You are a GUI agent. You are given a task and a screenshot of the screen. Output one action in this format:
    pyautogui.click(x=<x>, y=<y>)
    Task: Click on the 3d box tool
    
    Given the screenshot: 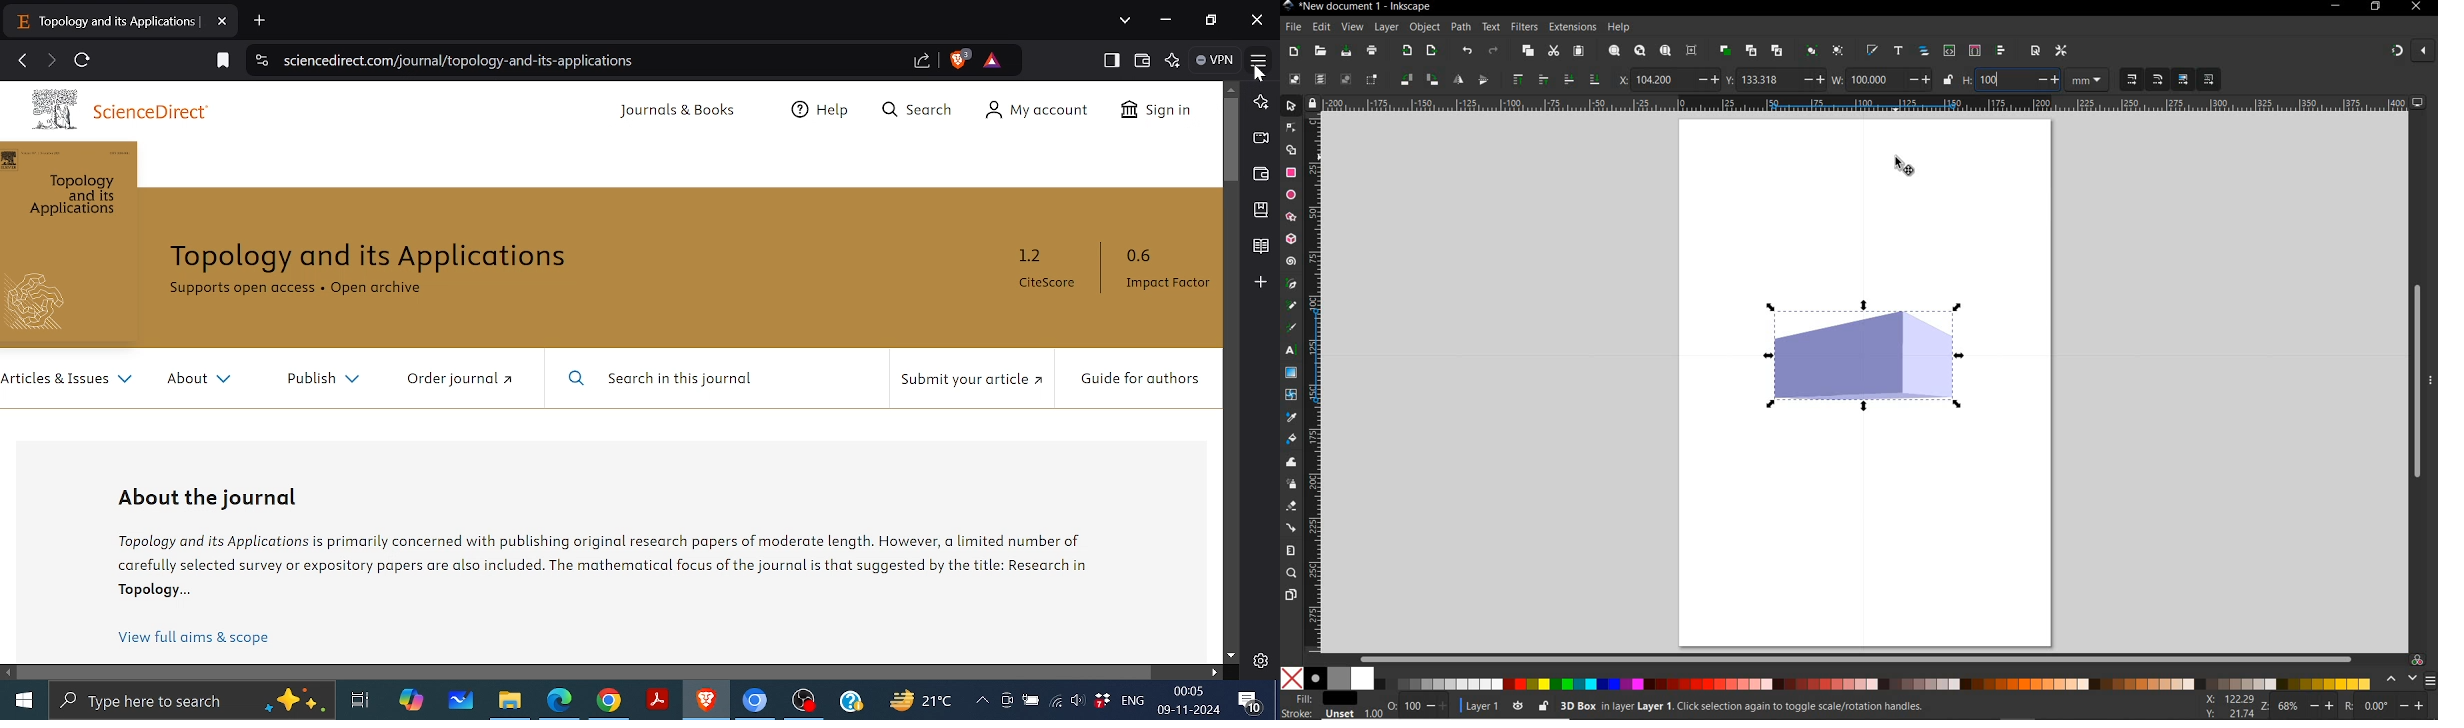 What is the action you would take?
    pyautogui.click(x=1290, y=240)
    